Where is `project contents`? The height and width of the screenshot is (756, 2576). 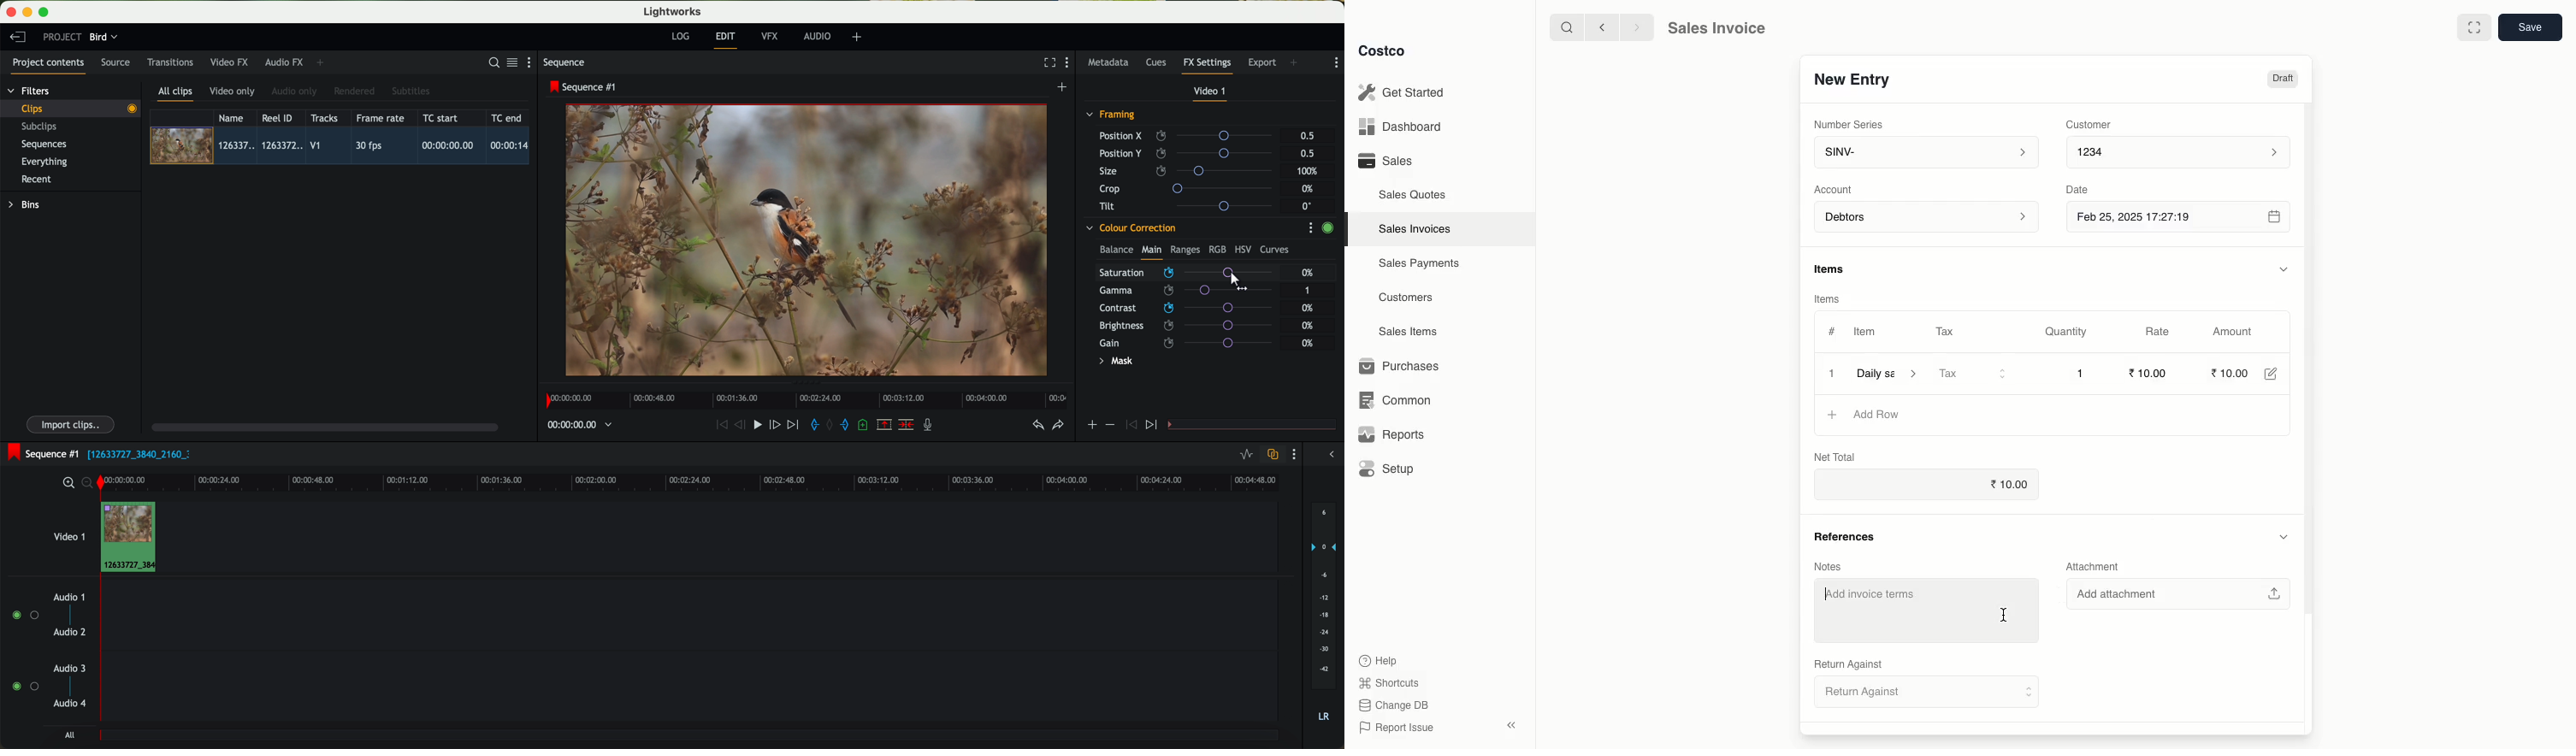 project contents is located at coordinates (49, 66).